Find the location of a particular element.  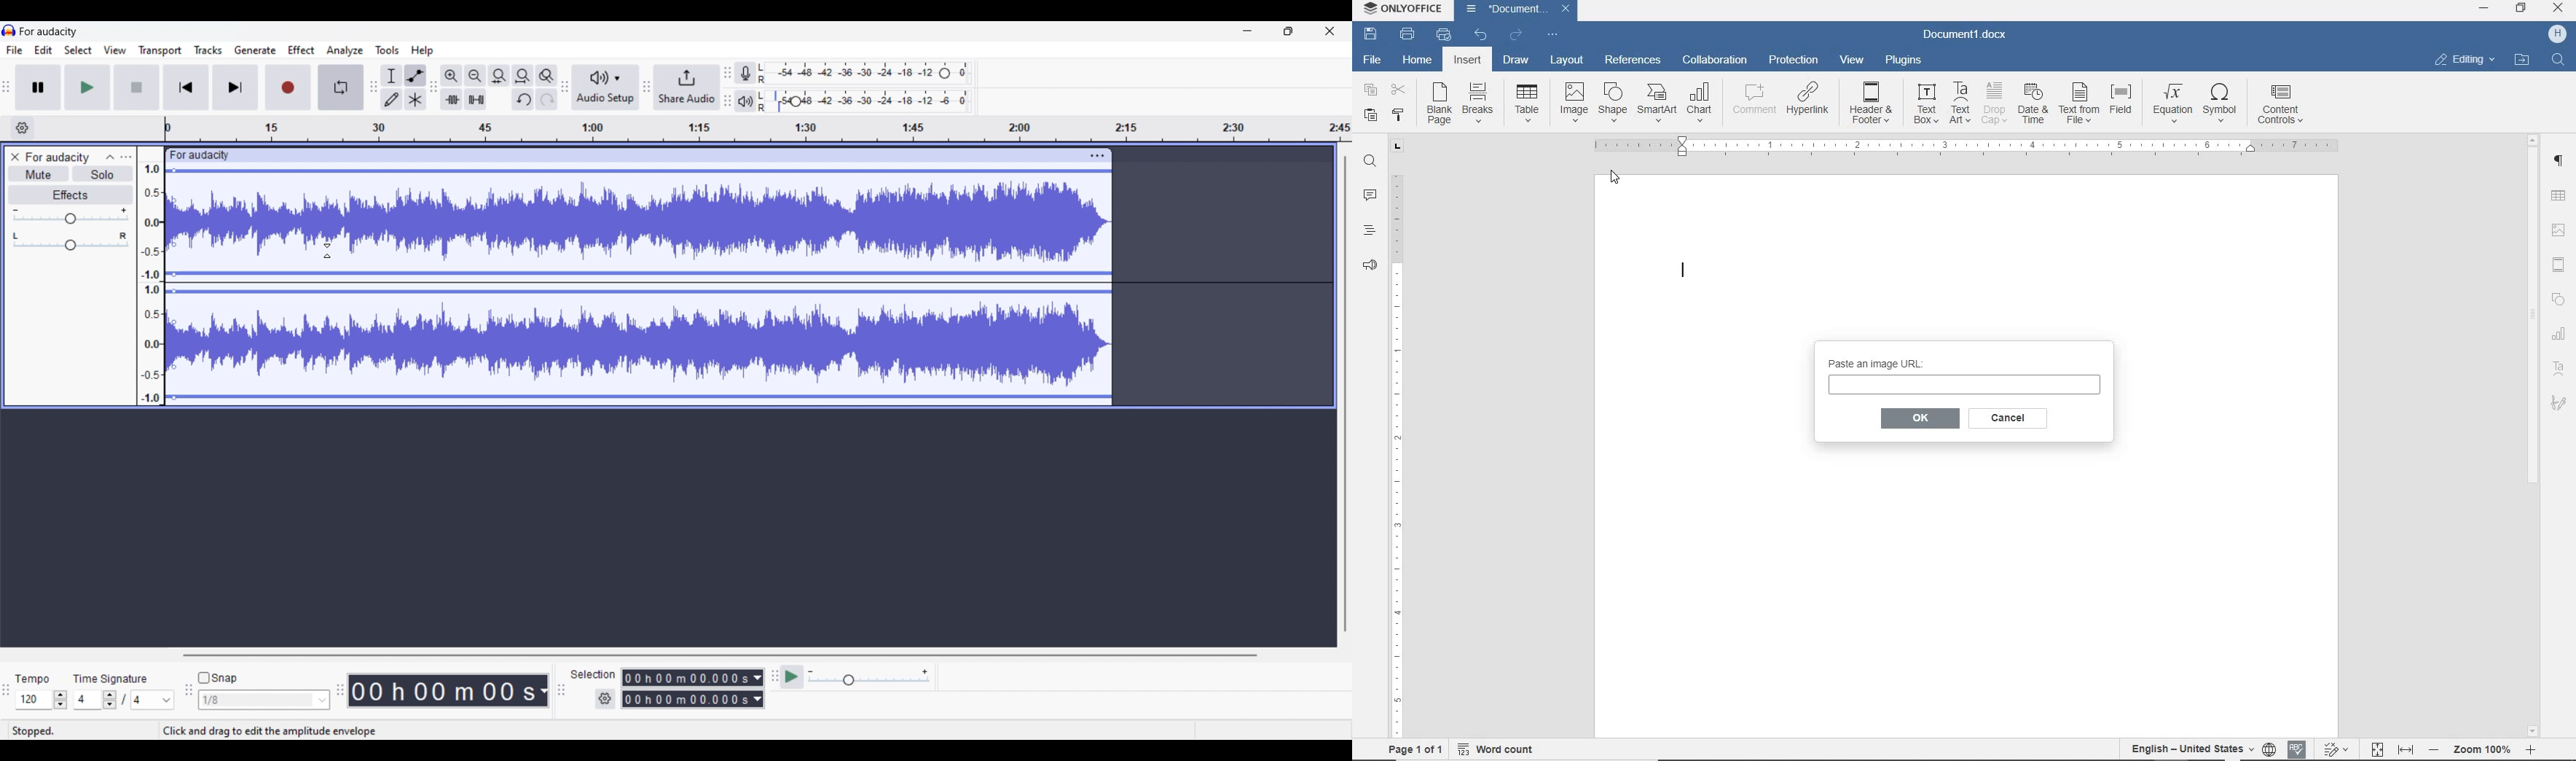

Volume slider is located at coordinates (71, 216).